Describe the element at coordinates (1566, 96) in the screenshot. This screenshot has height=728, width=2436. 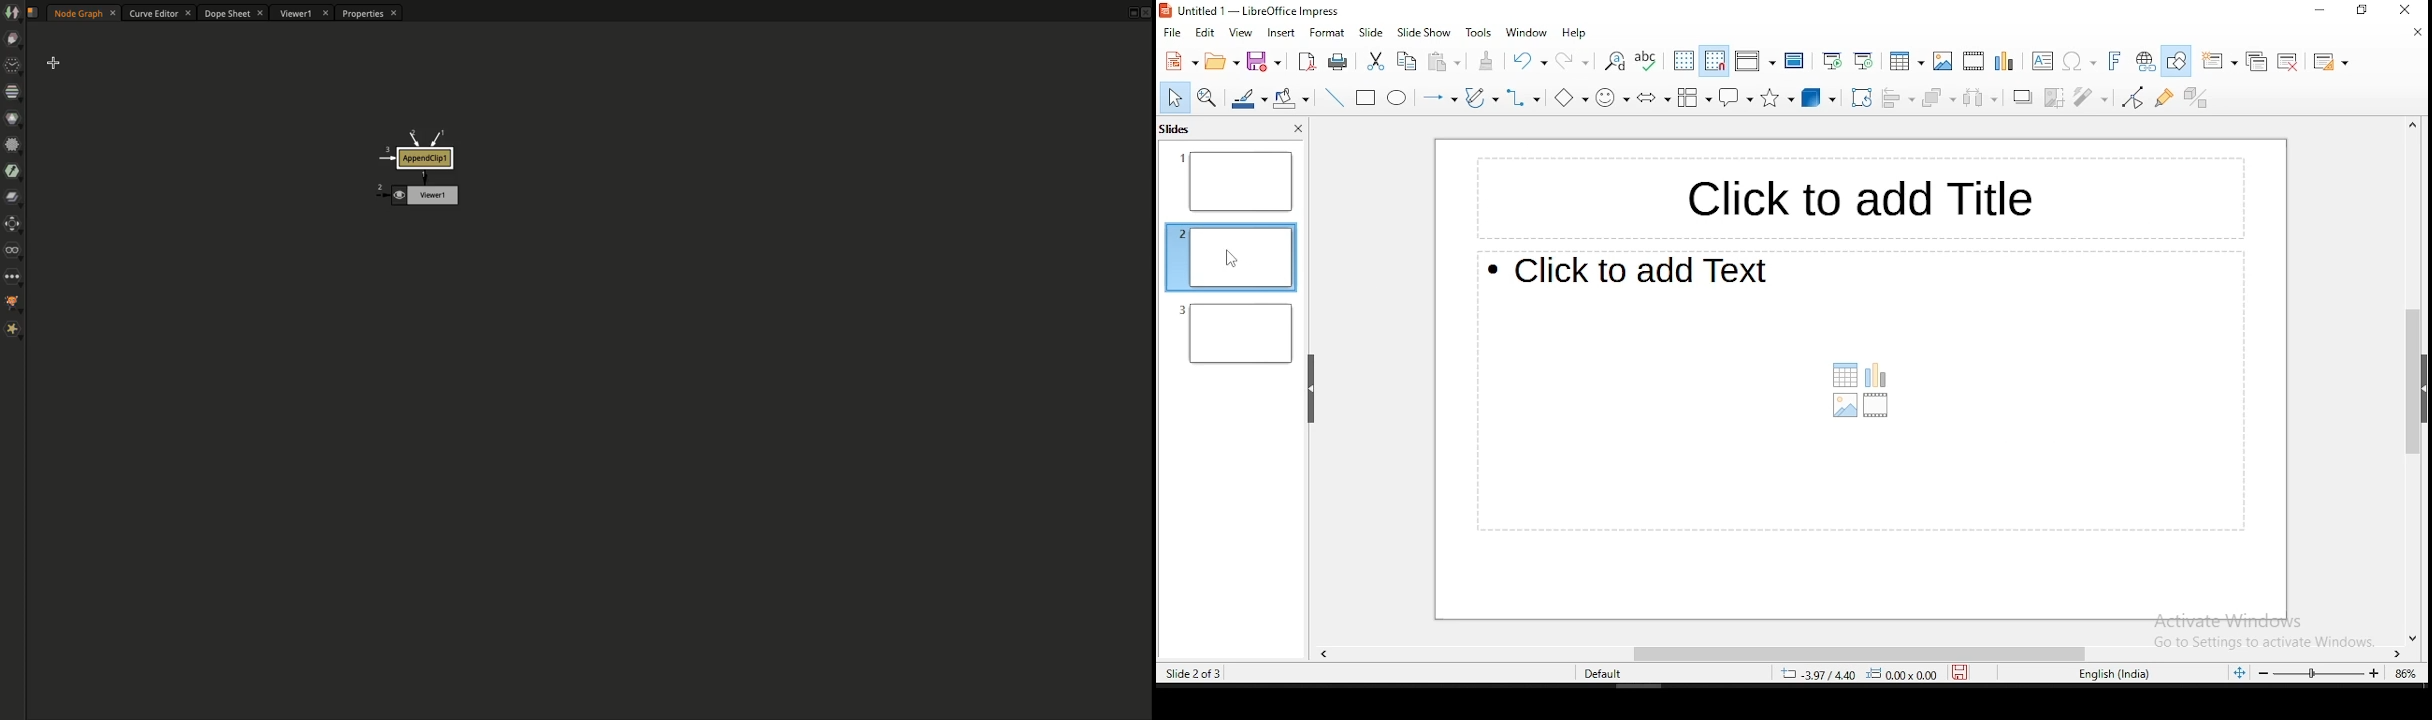
I see `basic shapes` at that location.